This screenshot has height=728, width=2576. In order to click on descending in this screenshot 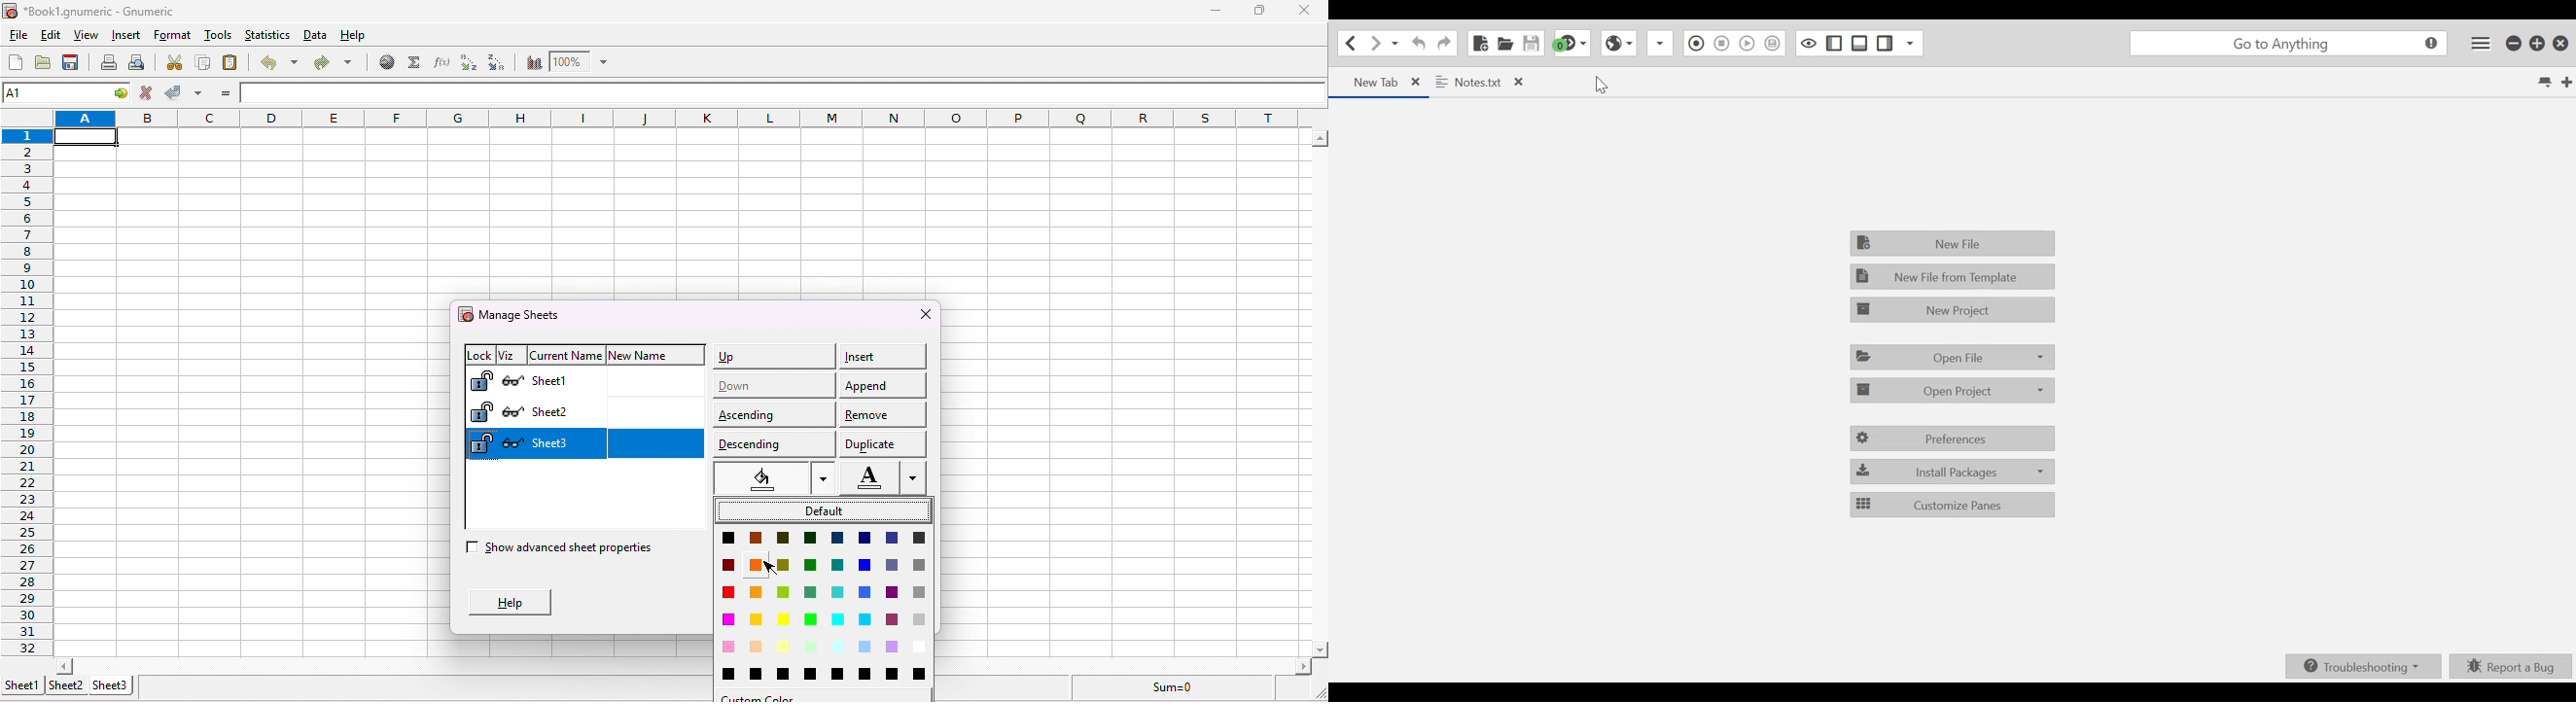, I will do `click(772, 441)`.